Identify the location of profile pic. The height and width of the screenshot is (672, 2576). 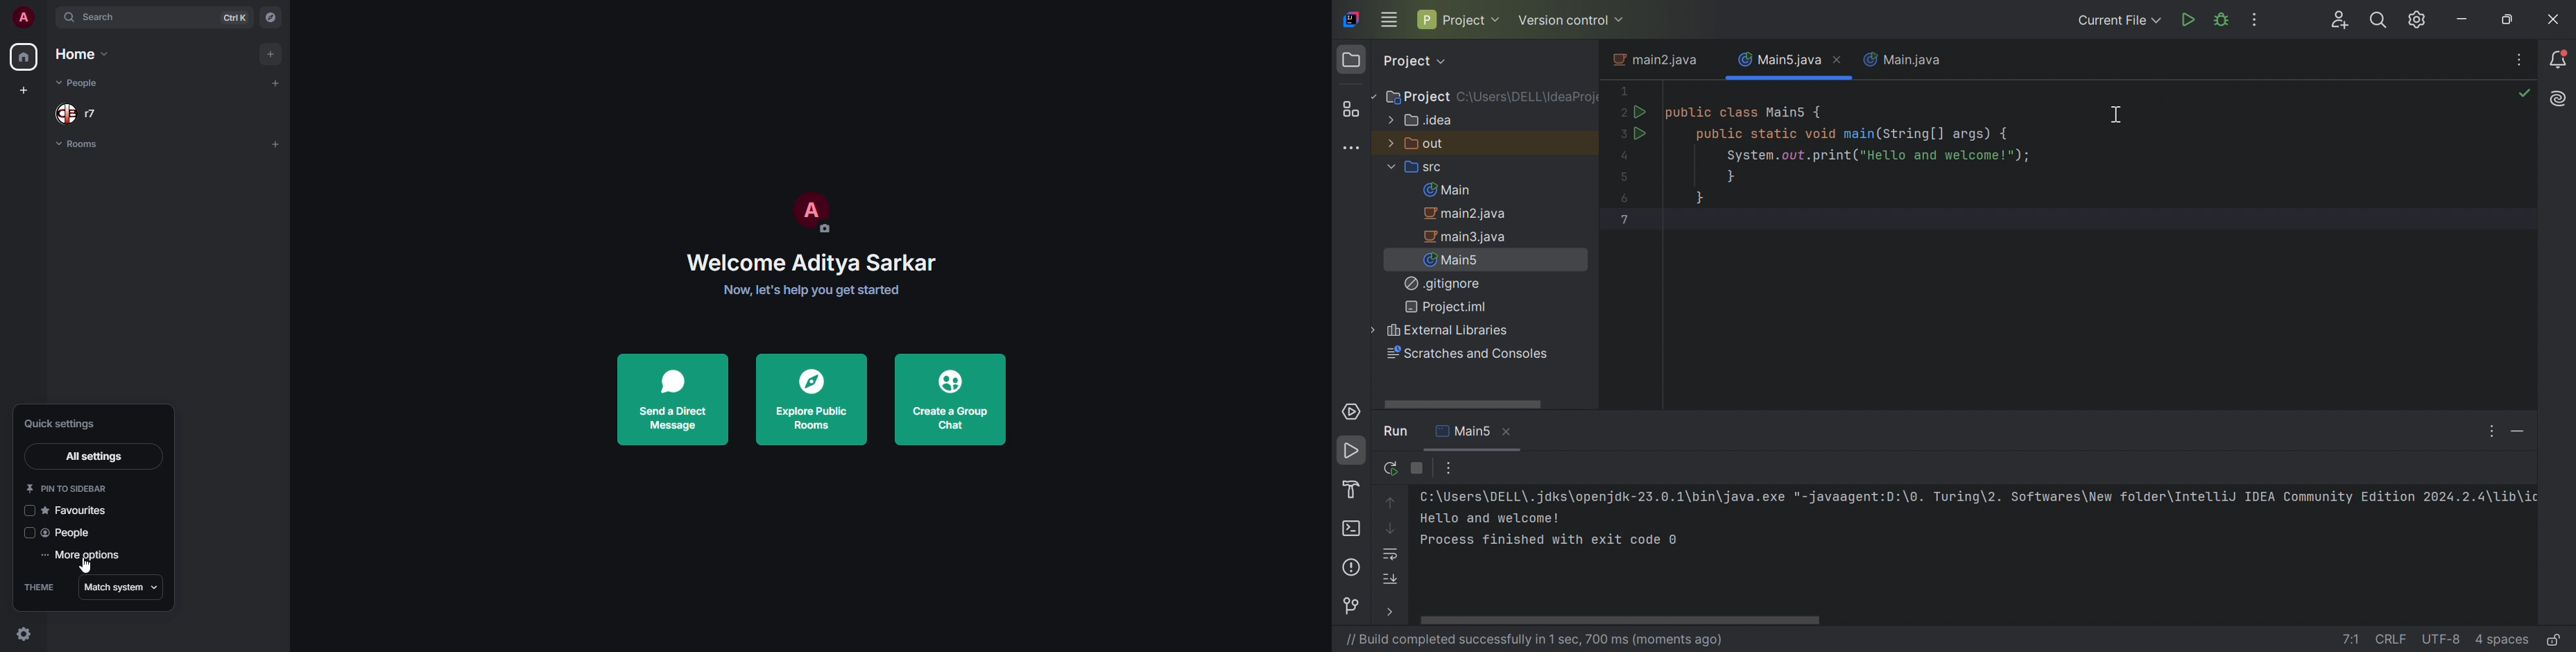
(810, 213).